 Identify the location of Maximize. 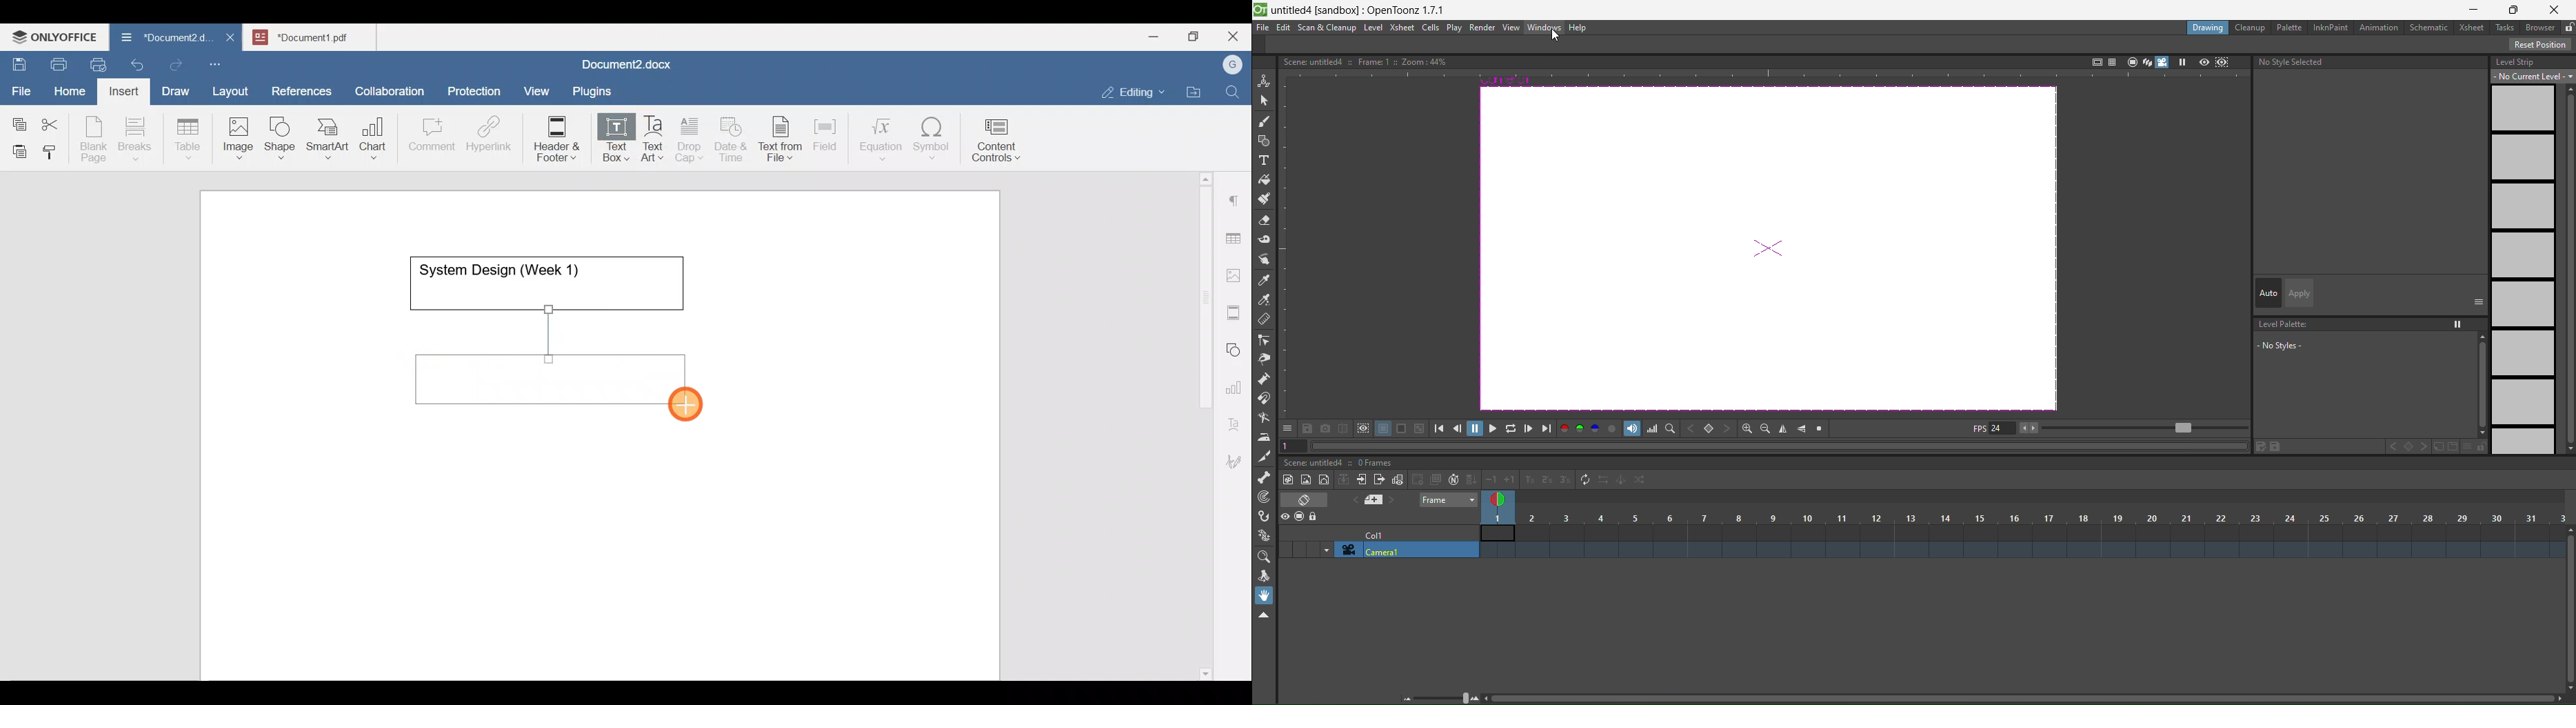
(1197, 37).